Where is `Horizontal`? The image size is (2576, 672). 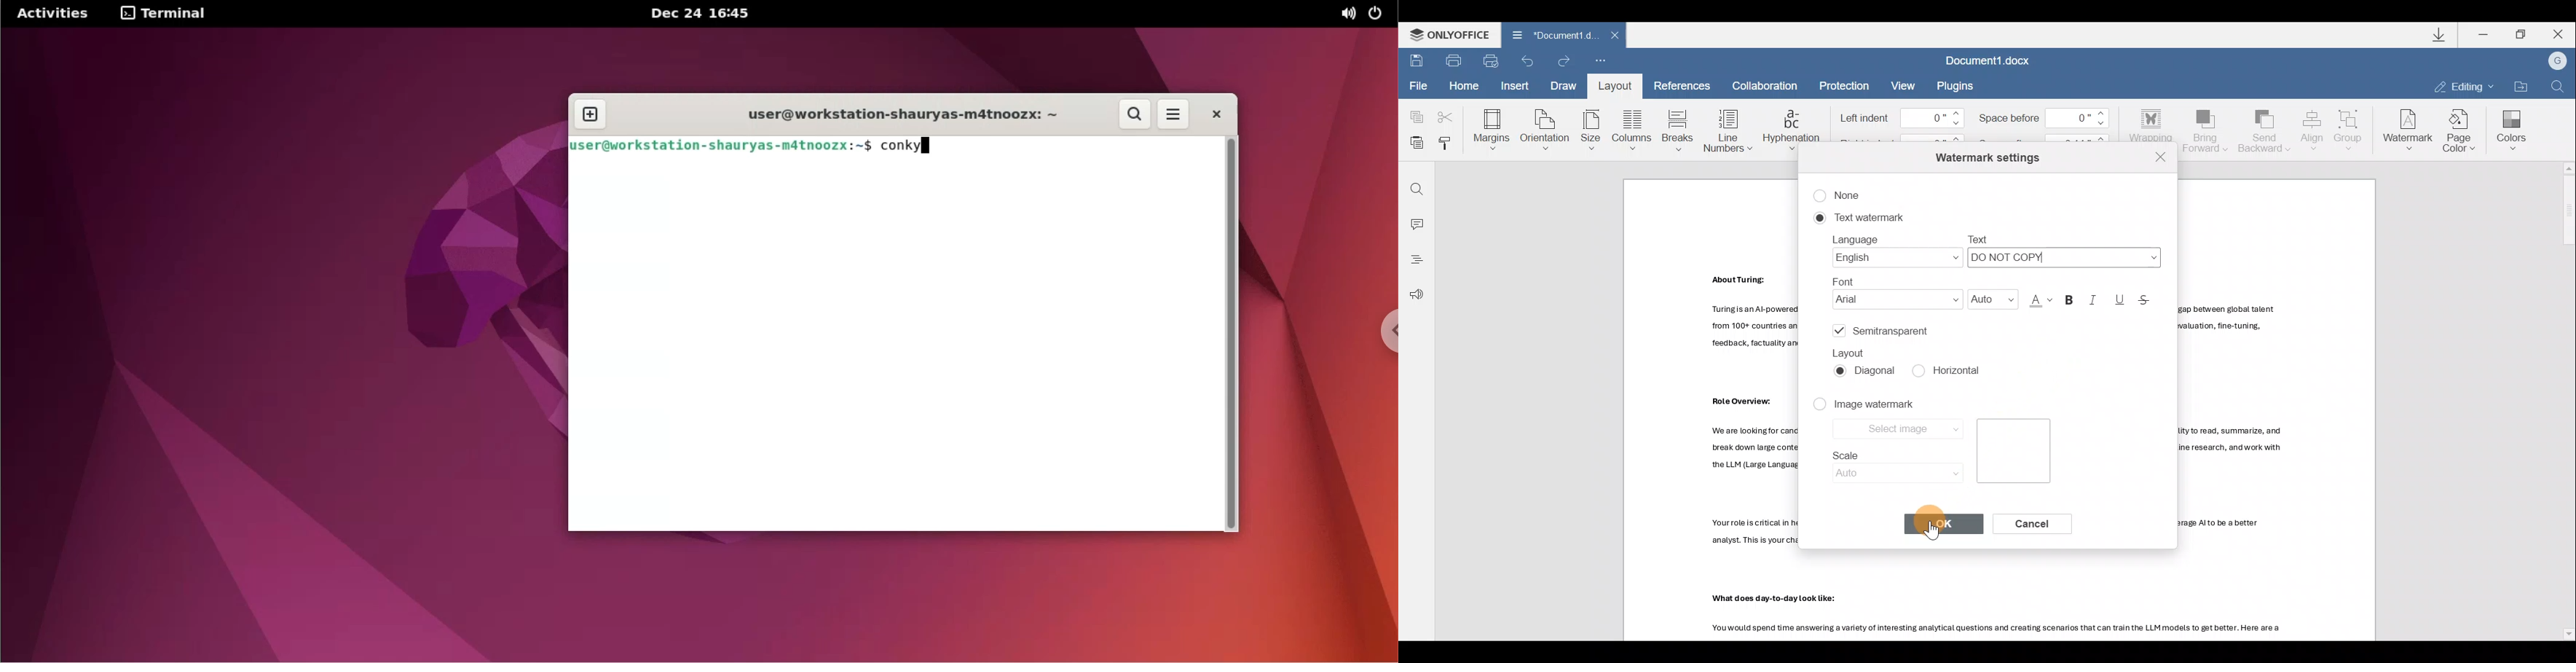
Horizontal is located at coordinates (1952, 370).